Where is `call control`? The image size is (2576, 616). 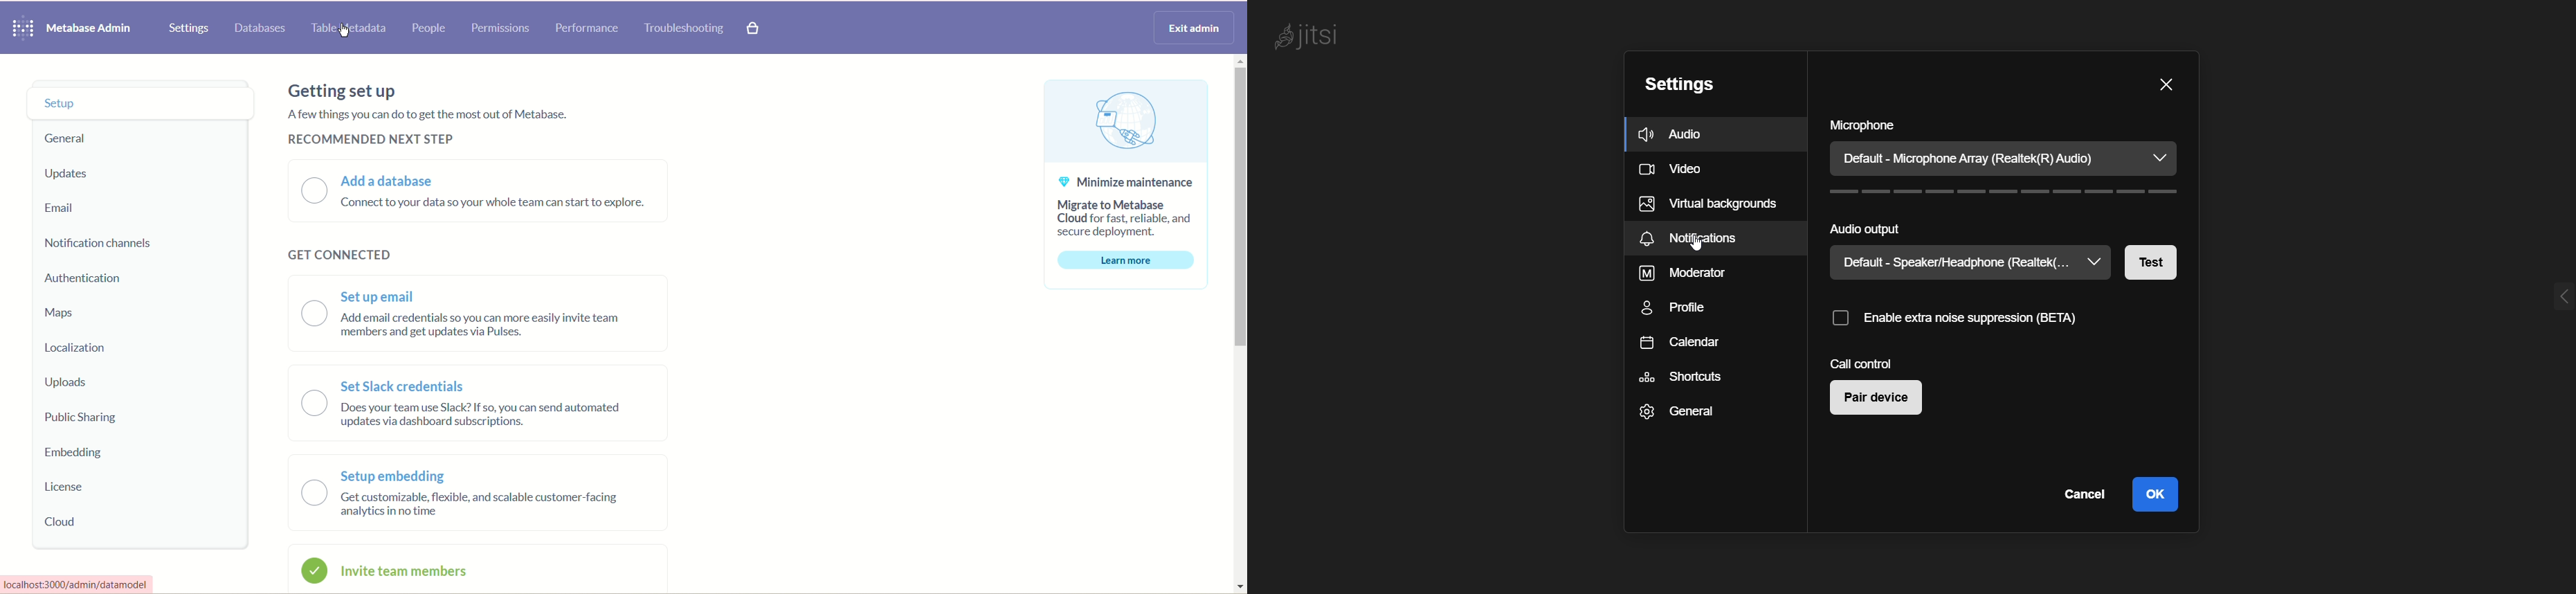
call control is located at coordinates (1865, 363).